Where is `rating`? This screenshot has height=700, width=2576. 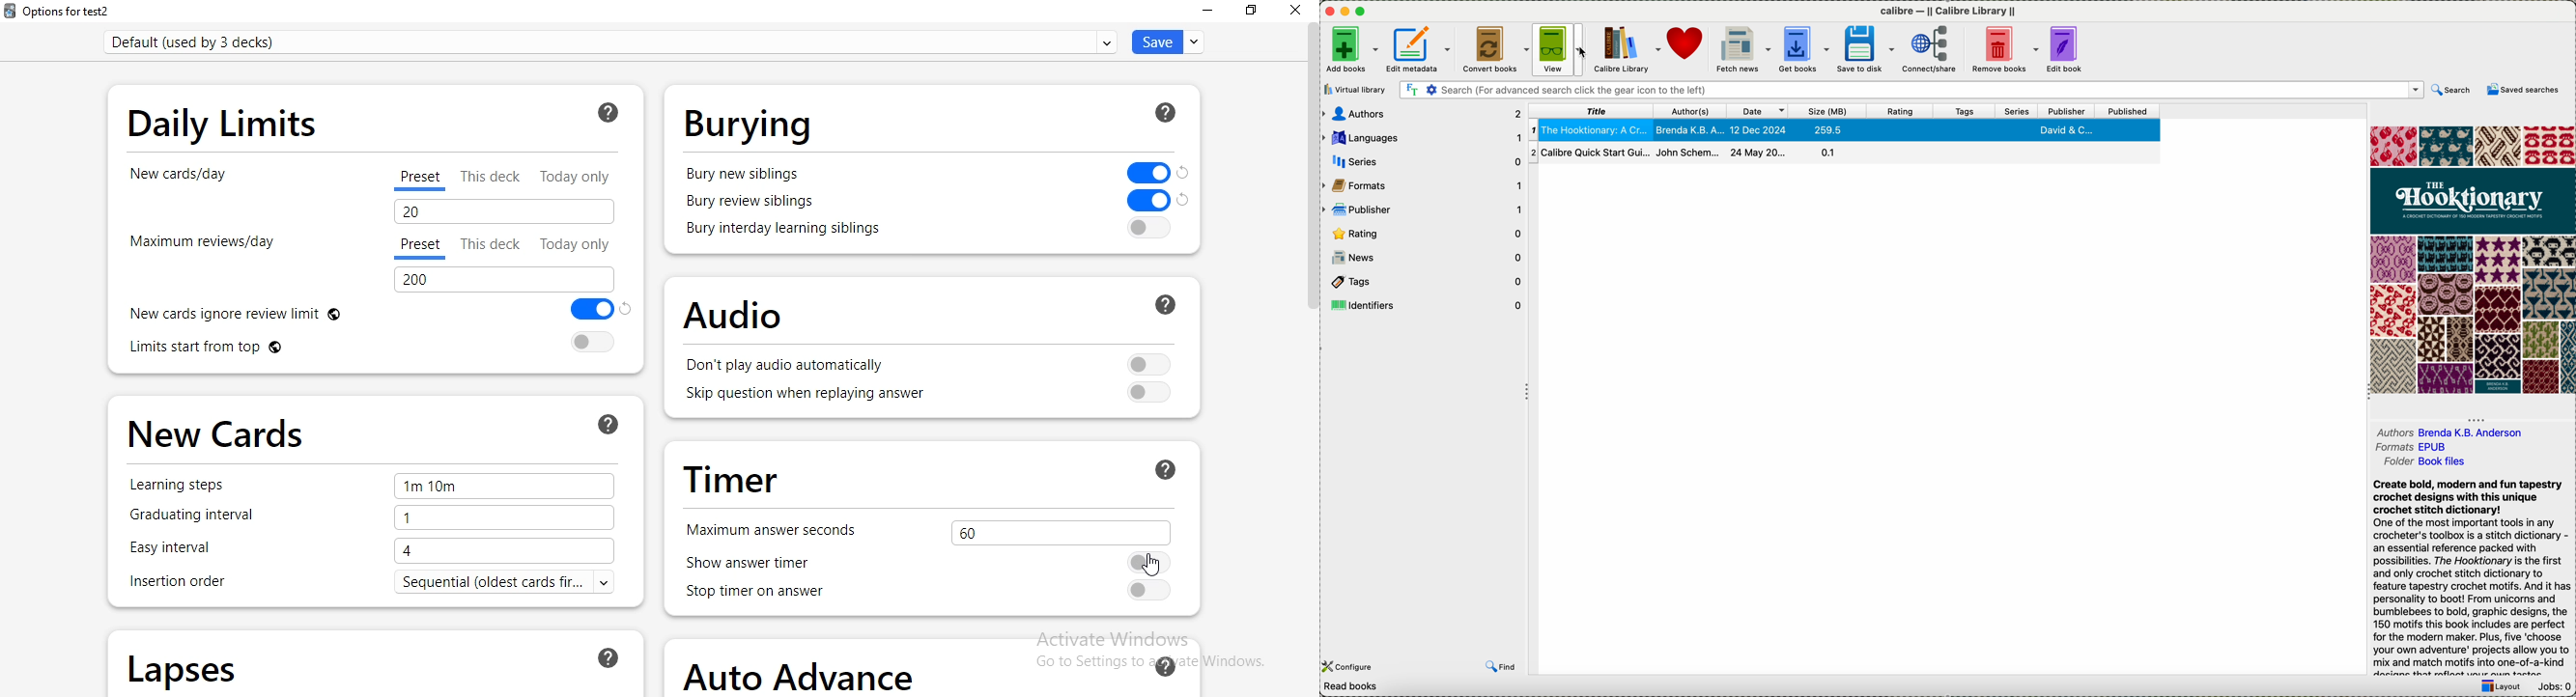
rating is located at coordinates (1898, 111).